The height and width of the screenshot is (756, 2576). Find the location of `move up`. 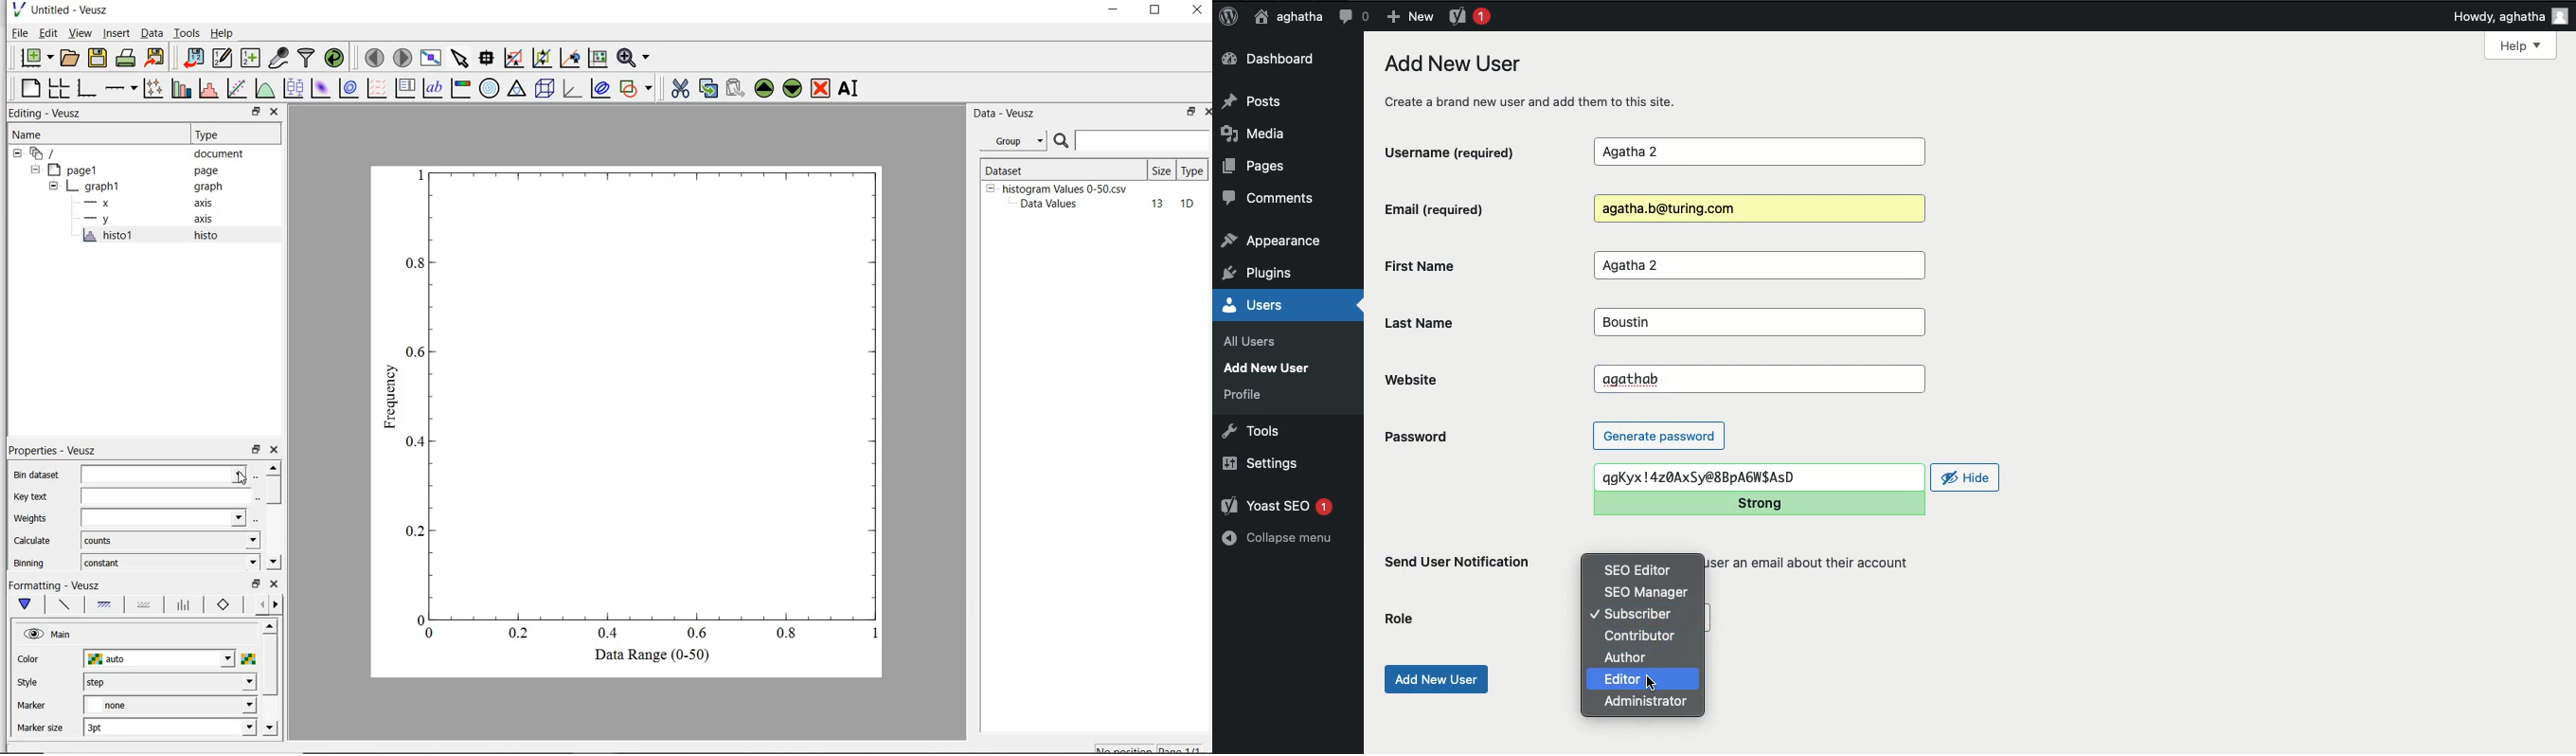

move up is located at coordinates (273, 467).